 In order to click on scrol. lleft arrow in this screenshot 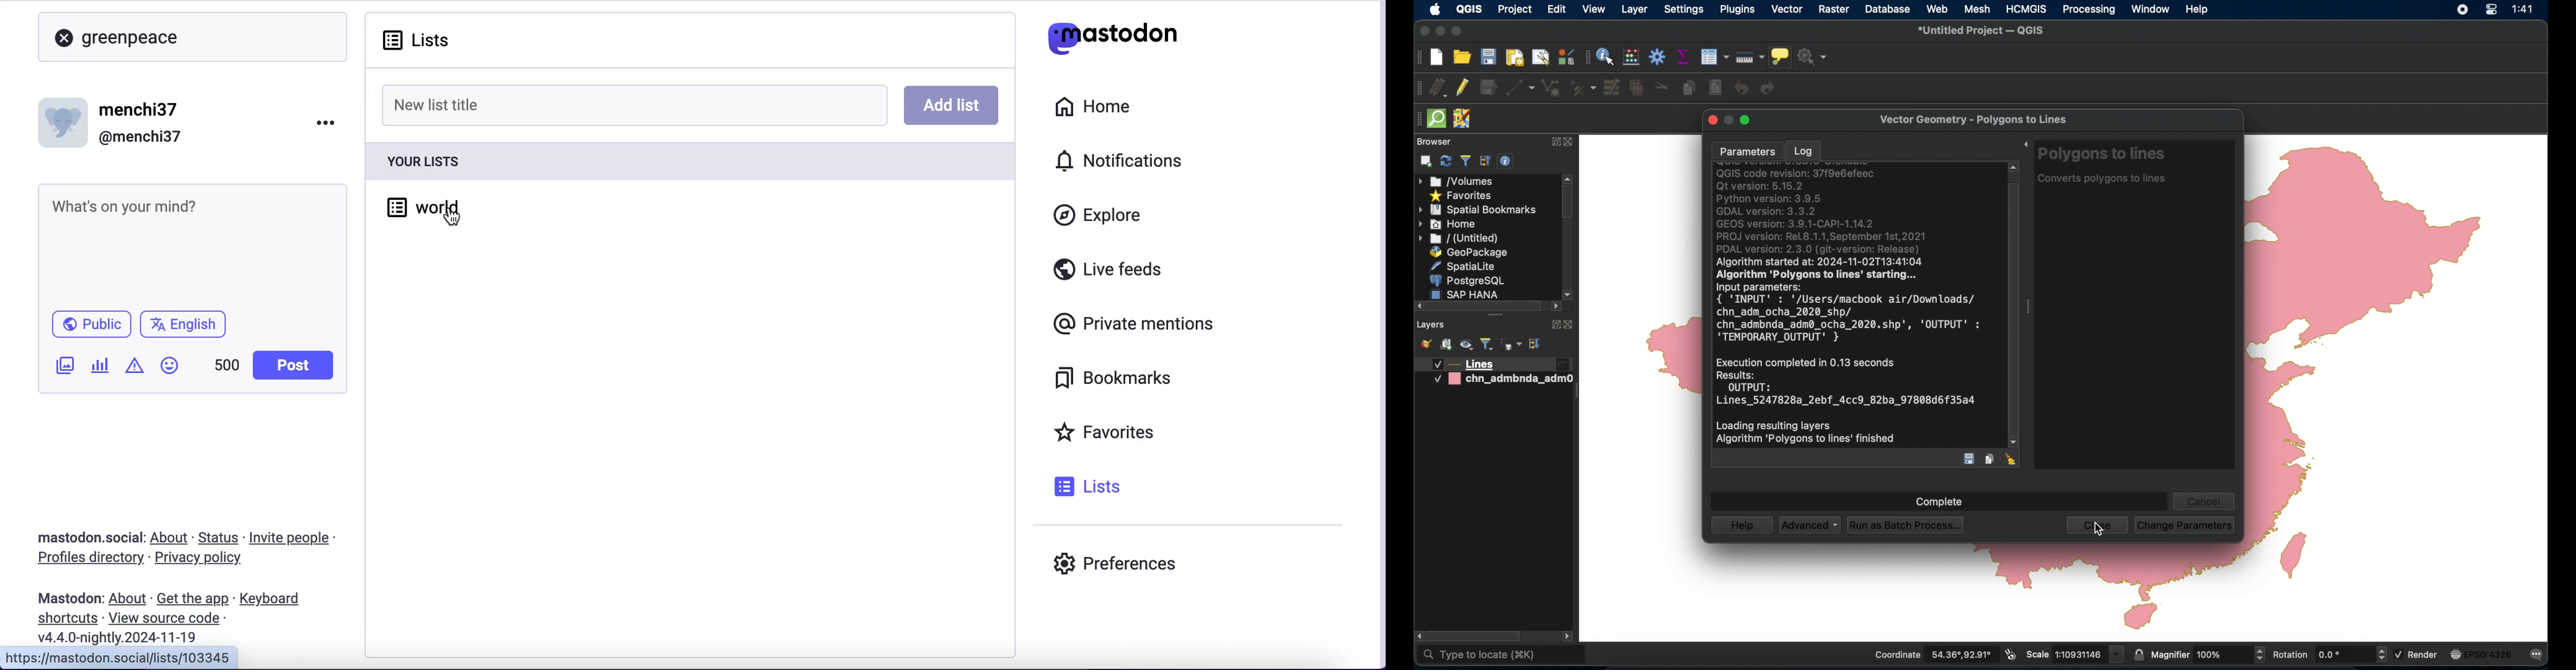, I will do `click(1569, 637)`.